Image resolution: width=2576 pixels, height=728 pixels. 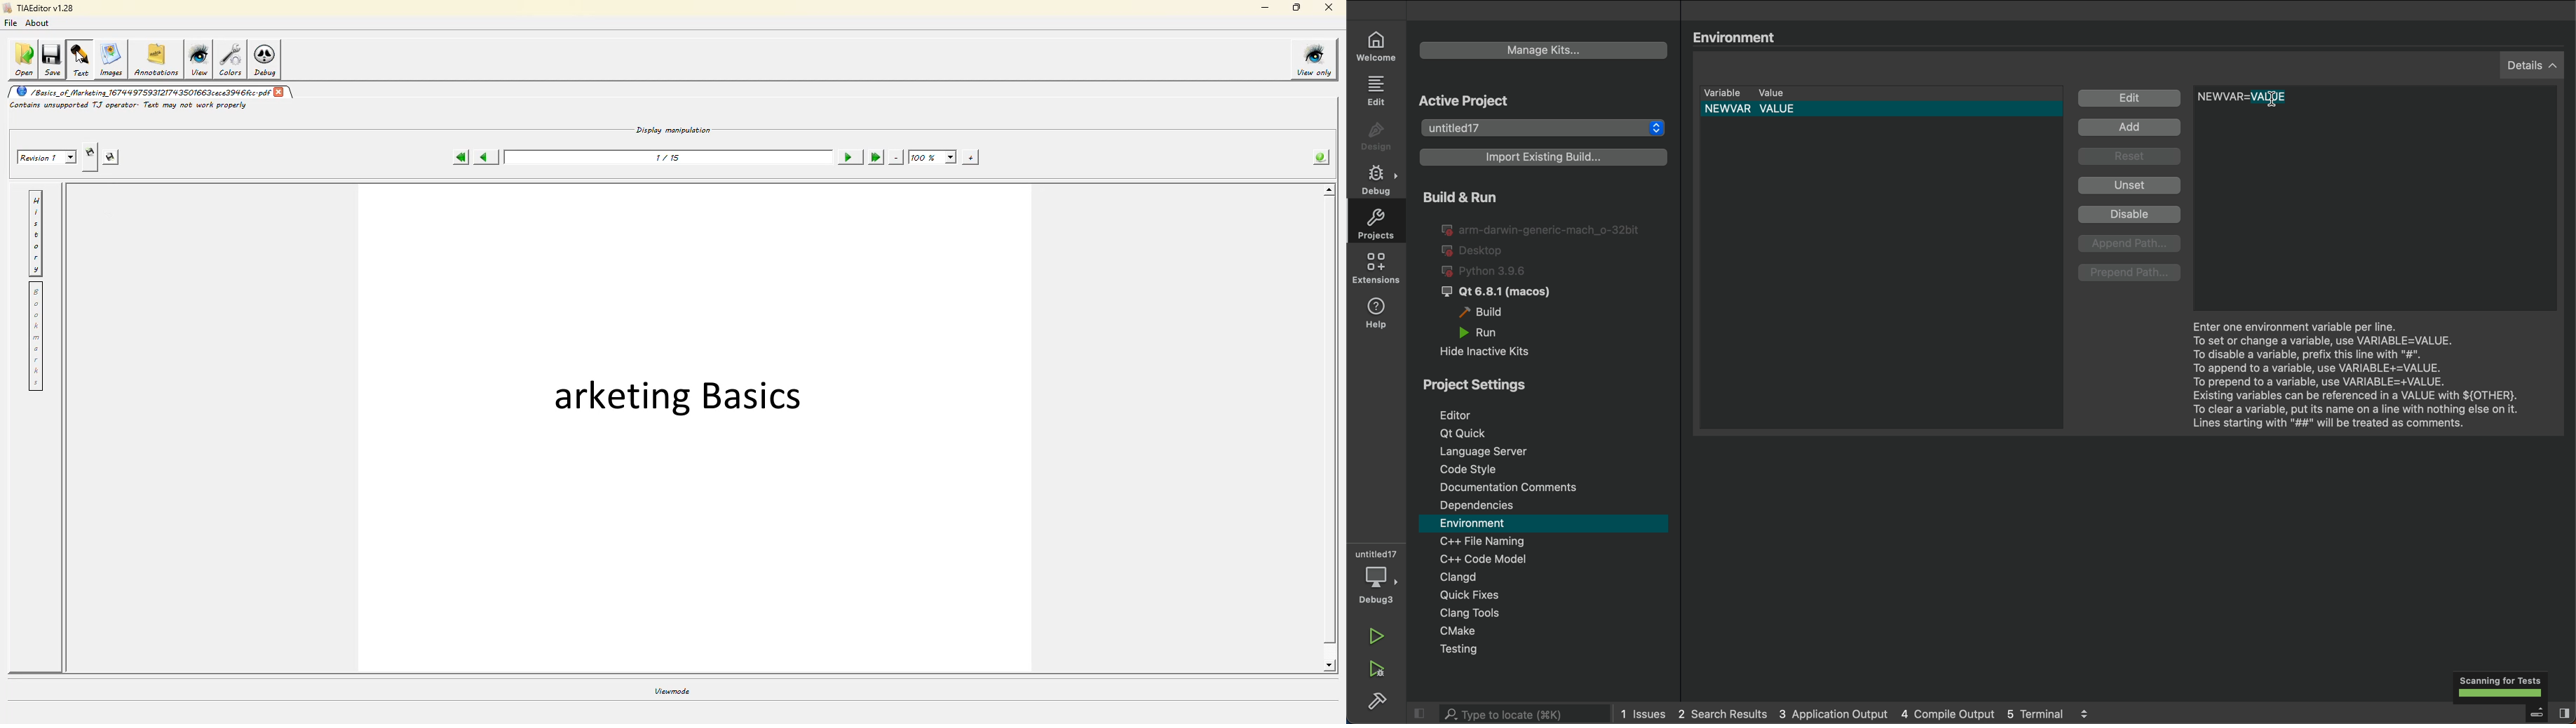 I want to click on Clangd, so click(x=1541, y=577).